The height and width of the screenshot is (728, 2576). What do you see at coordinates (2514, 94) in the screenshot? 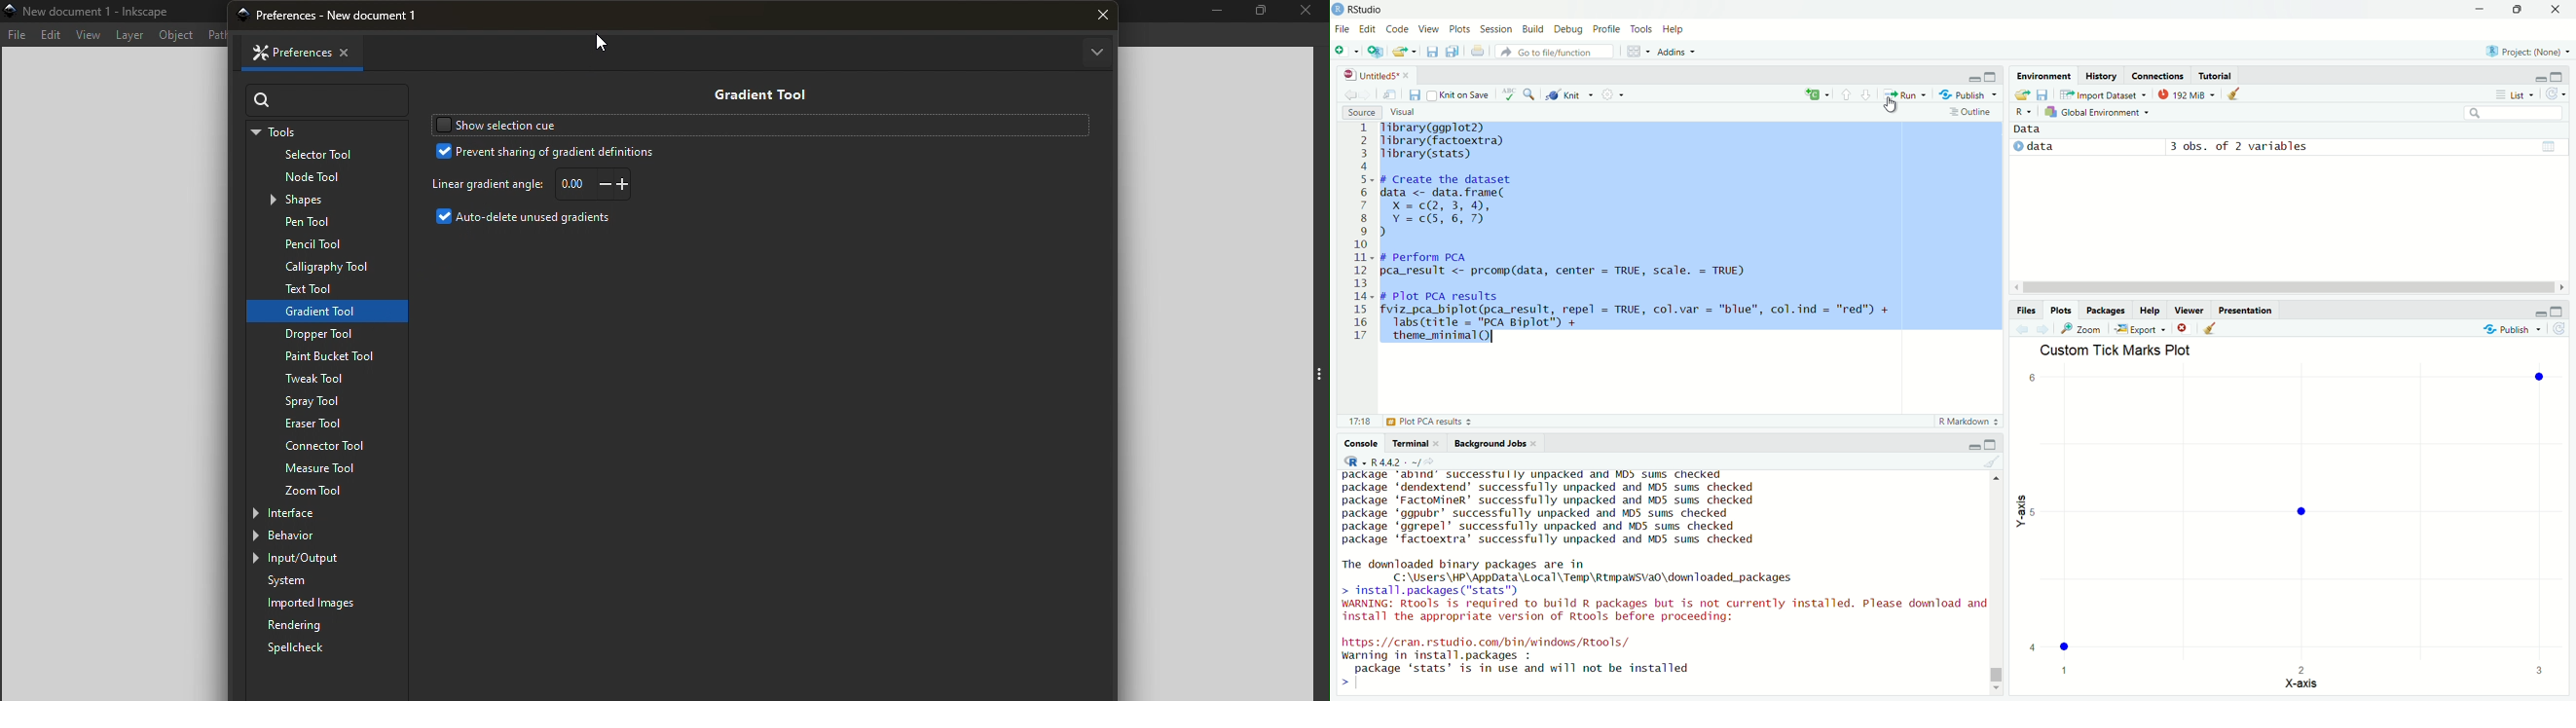
I see `list view` at bounding box center [2514, 94].